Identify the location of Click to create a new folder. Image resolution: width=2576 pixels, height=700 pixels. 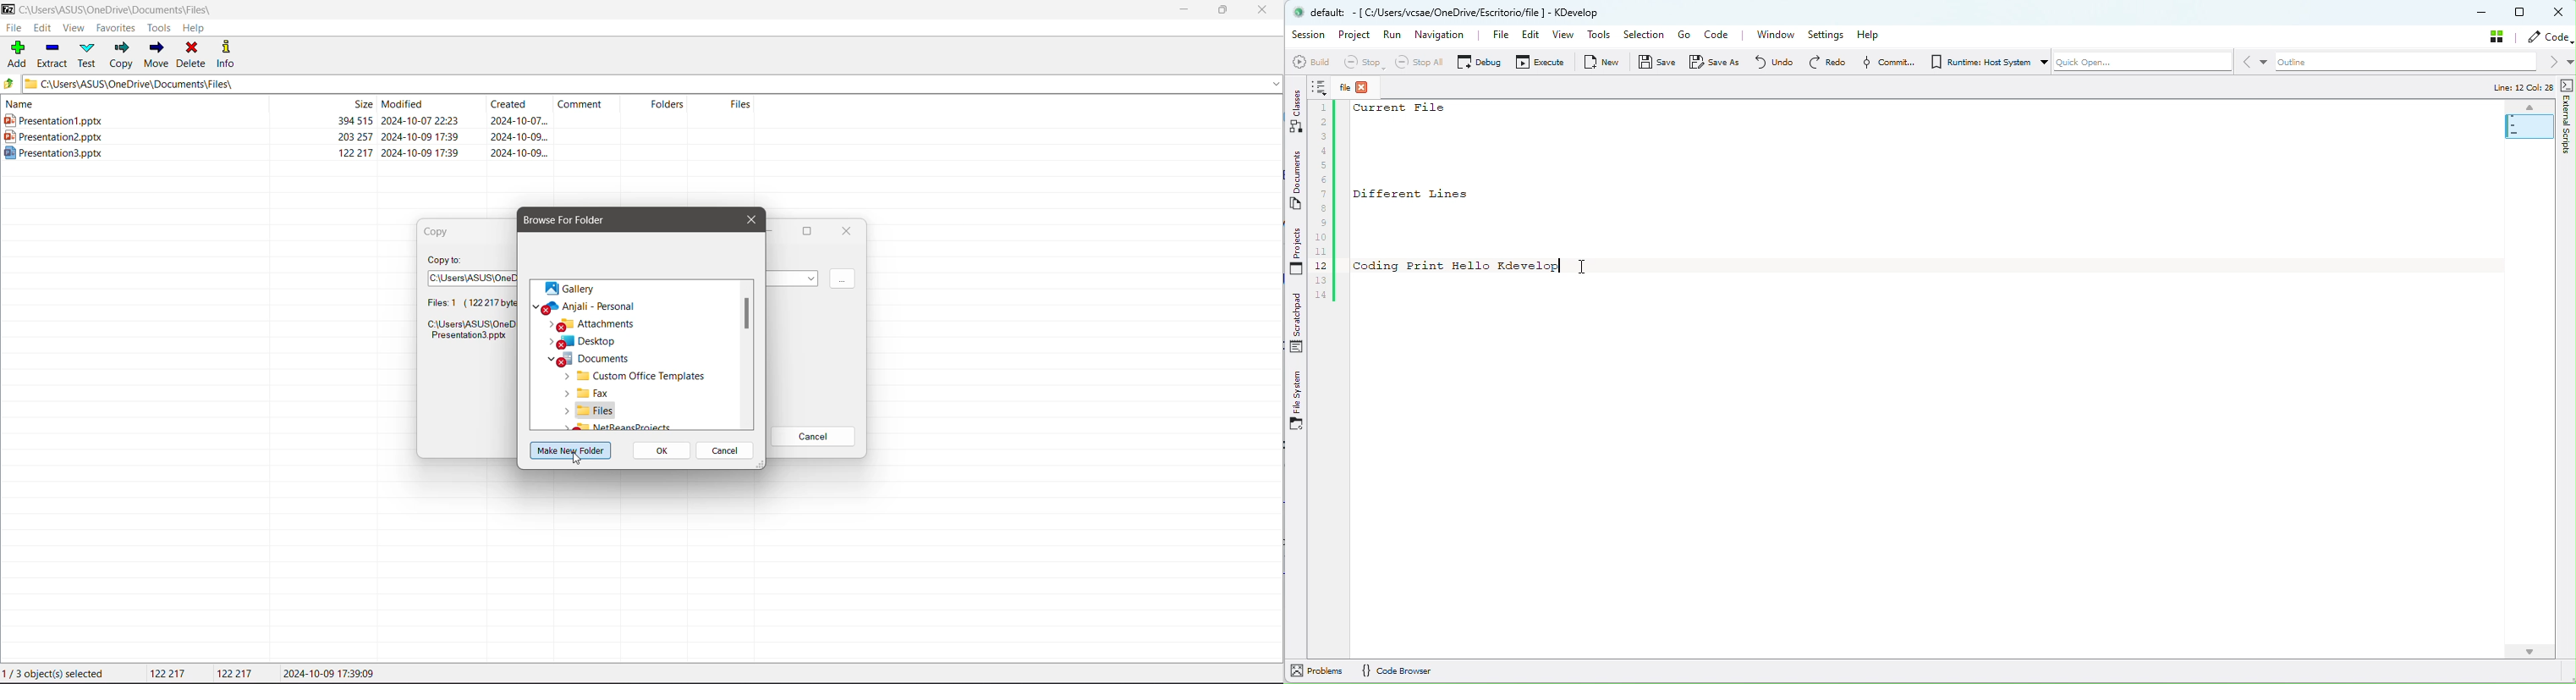
(573, 450).